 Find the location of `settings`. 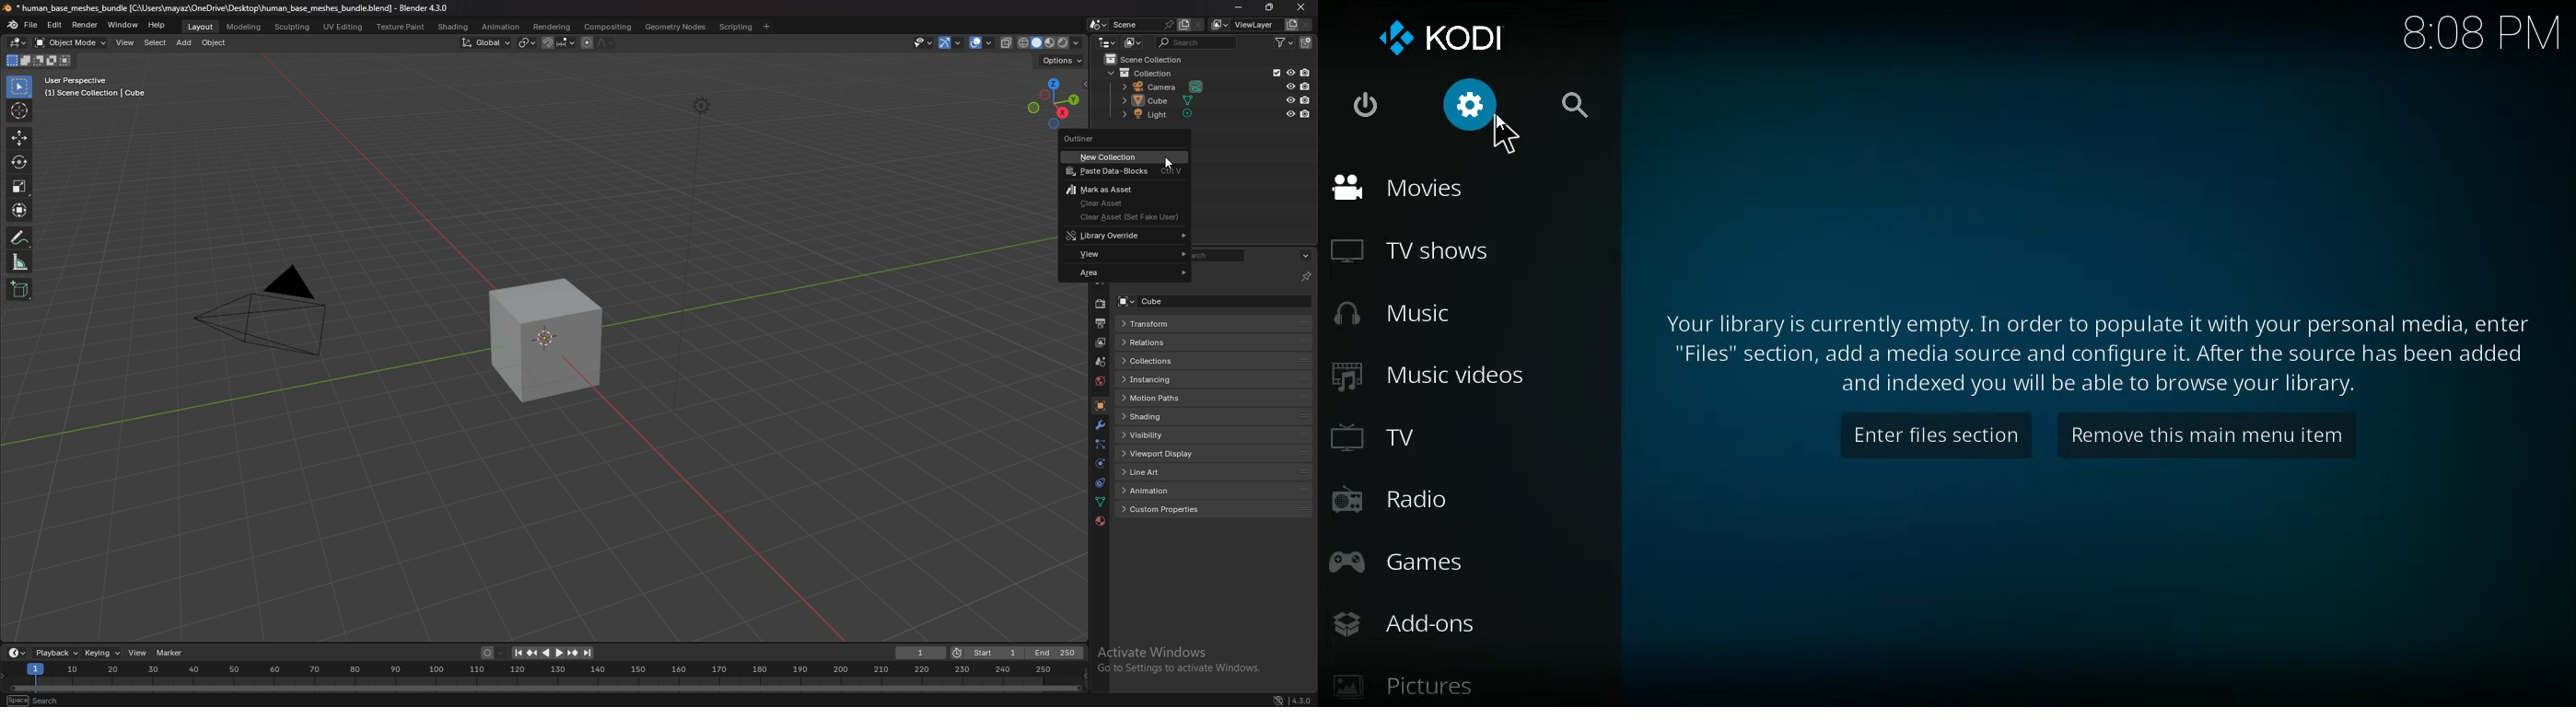

settings is located at coordinates (1468, 117).